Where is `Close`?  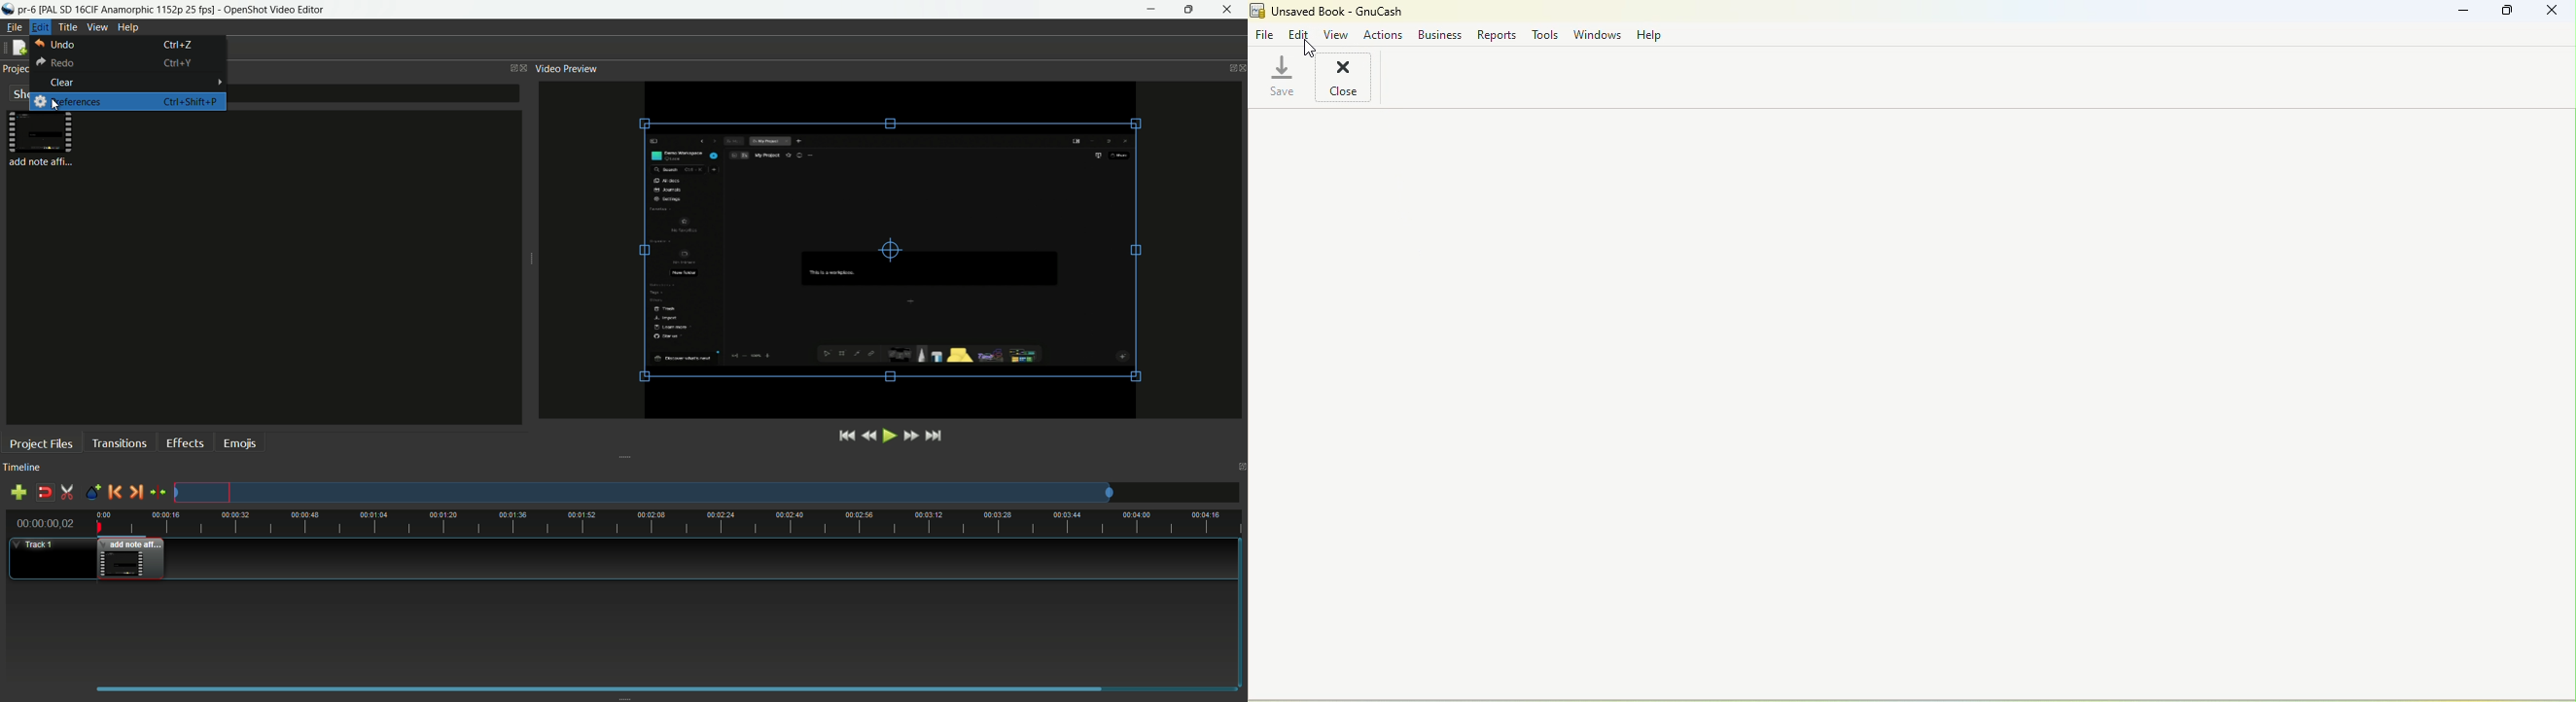
Close is located at coordinates (2557, 14).